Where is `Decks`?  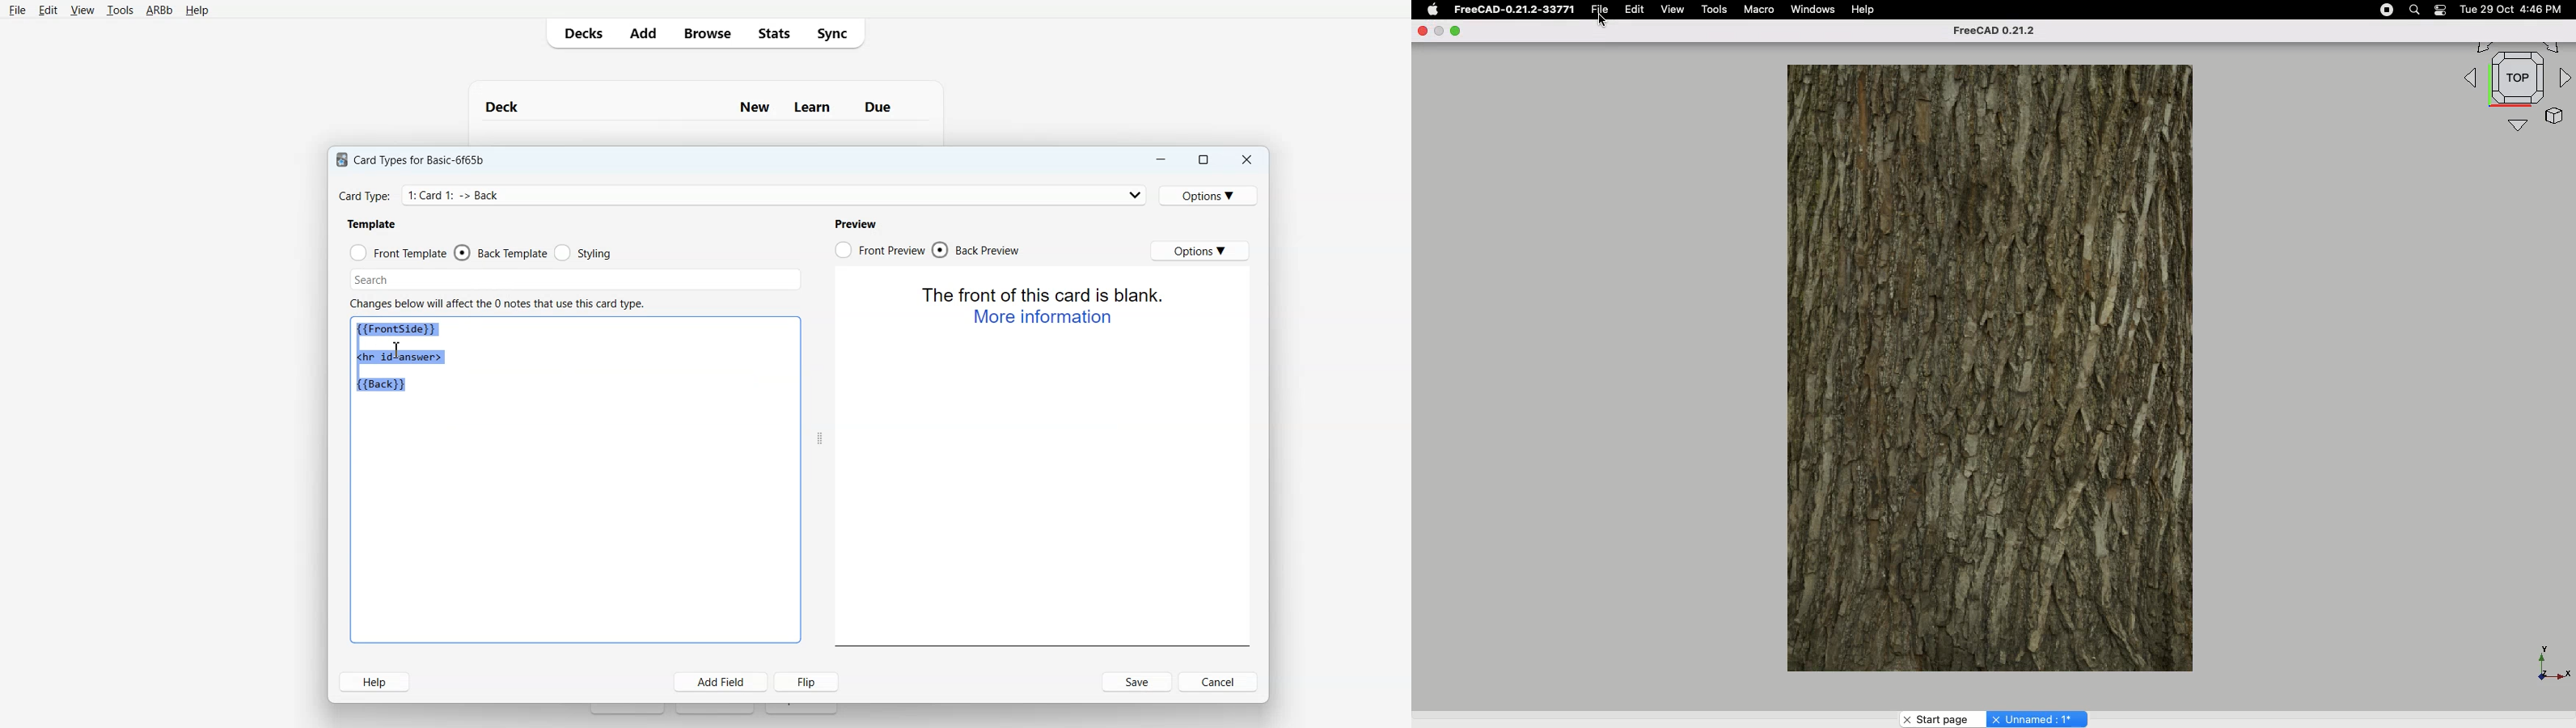
Decks is located at coordinates (580, 33).